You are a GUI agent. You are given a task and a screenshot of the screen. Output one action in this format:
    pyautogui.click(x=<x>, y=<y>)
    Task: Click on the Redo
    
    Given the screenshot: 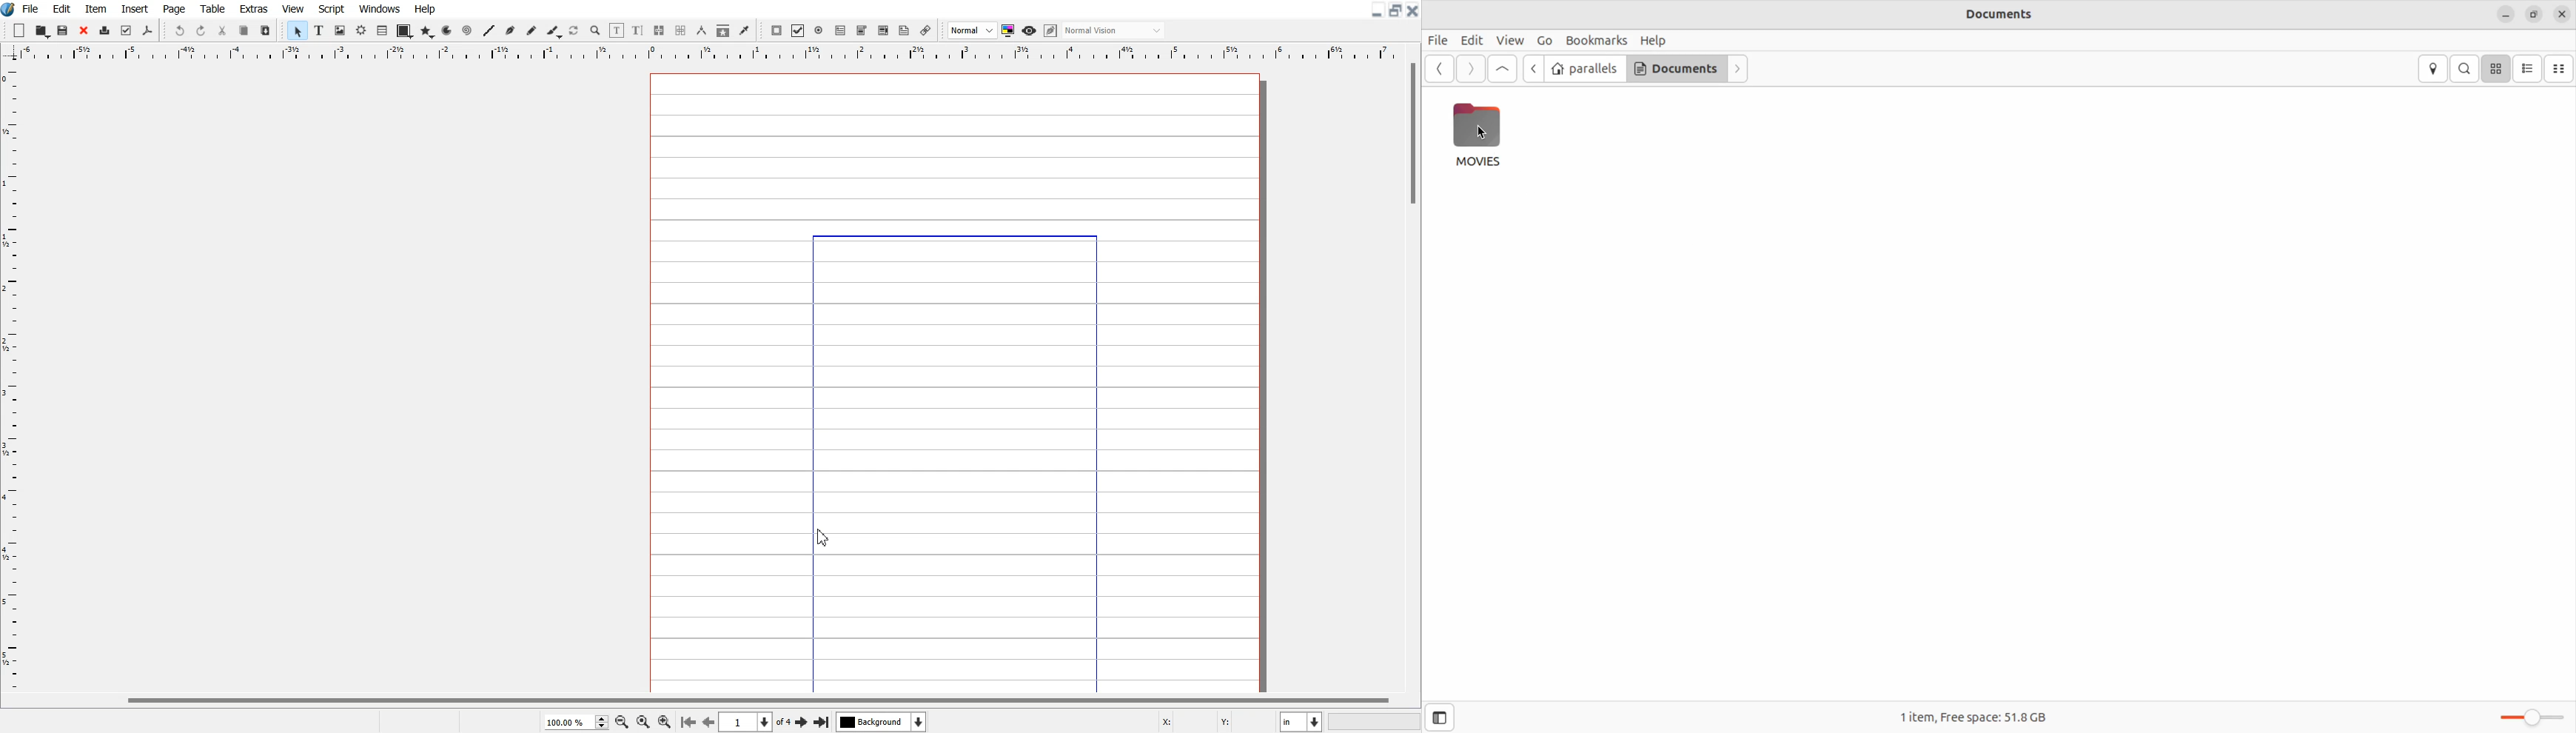 What is the action you would take?
    pyautogui.click(x=201, y=30)
    